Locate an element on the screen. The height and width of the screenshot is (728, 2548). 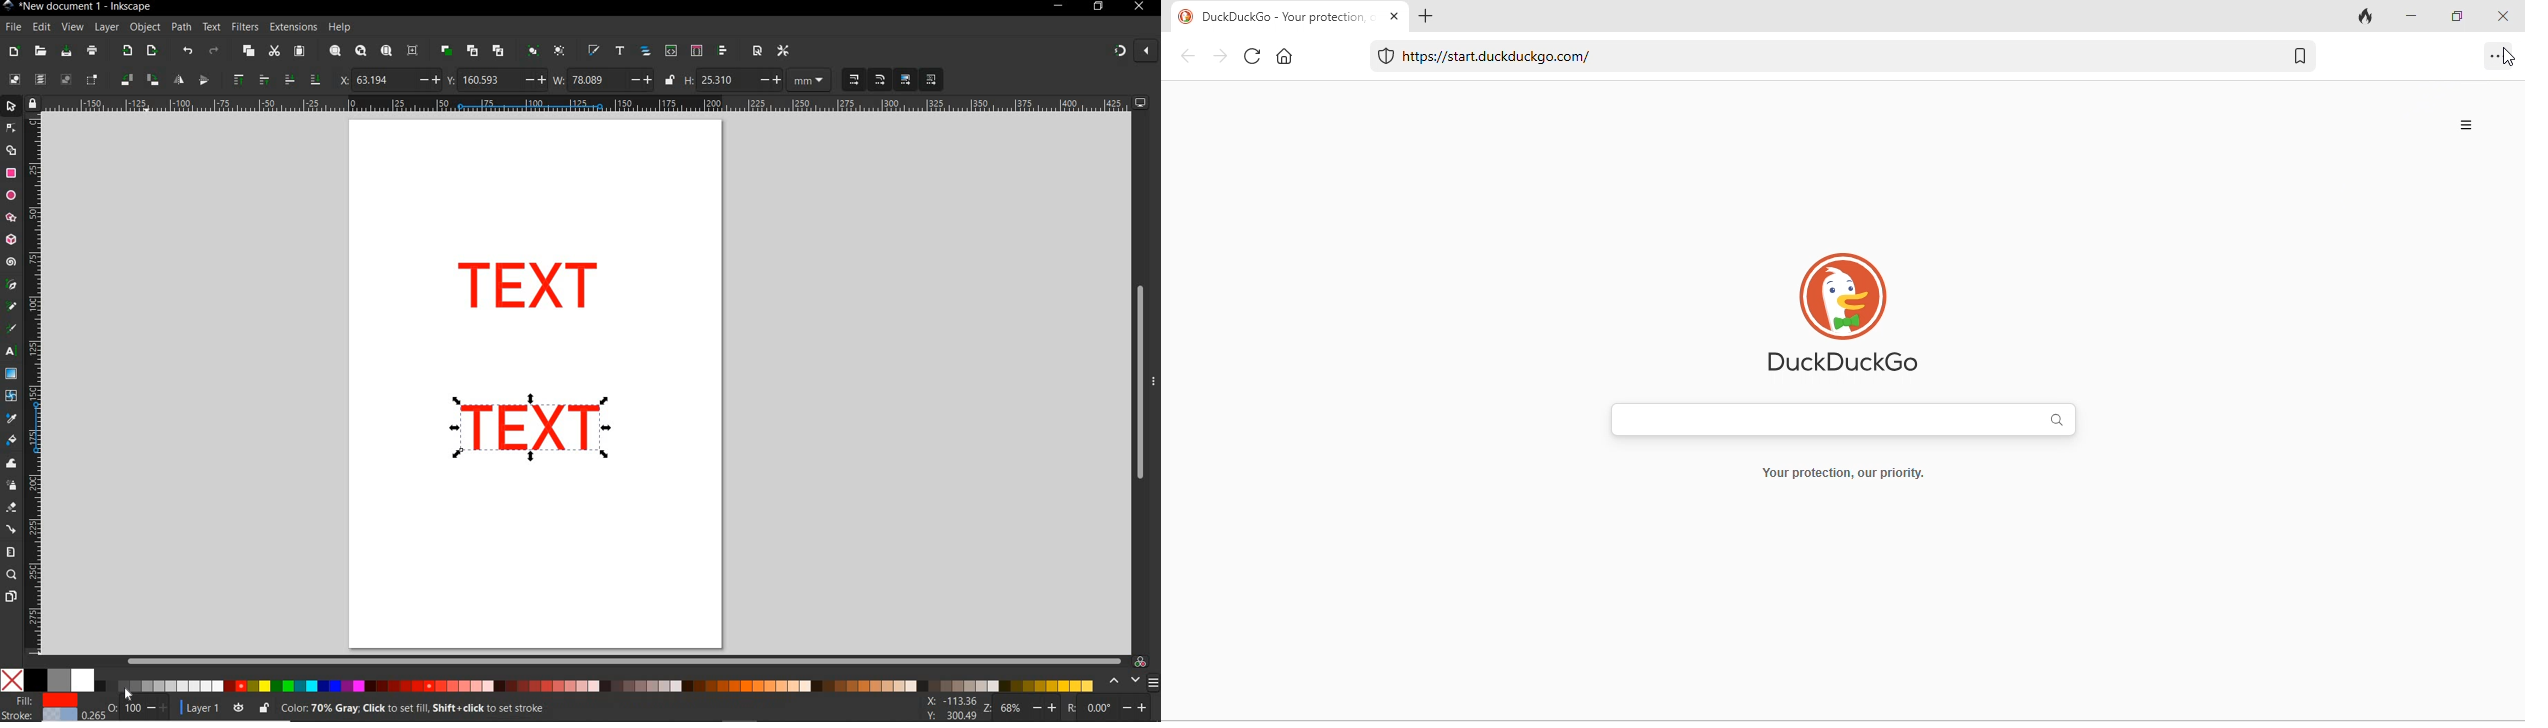
select all in all layers is located at coordinates (40, 80).